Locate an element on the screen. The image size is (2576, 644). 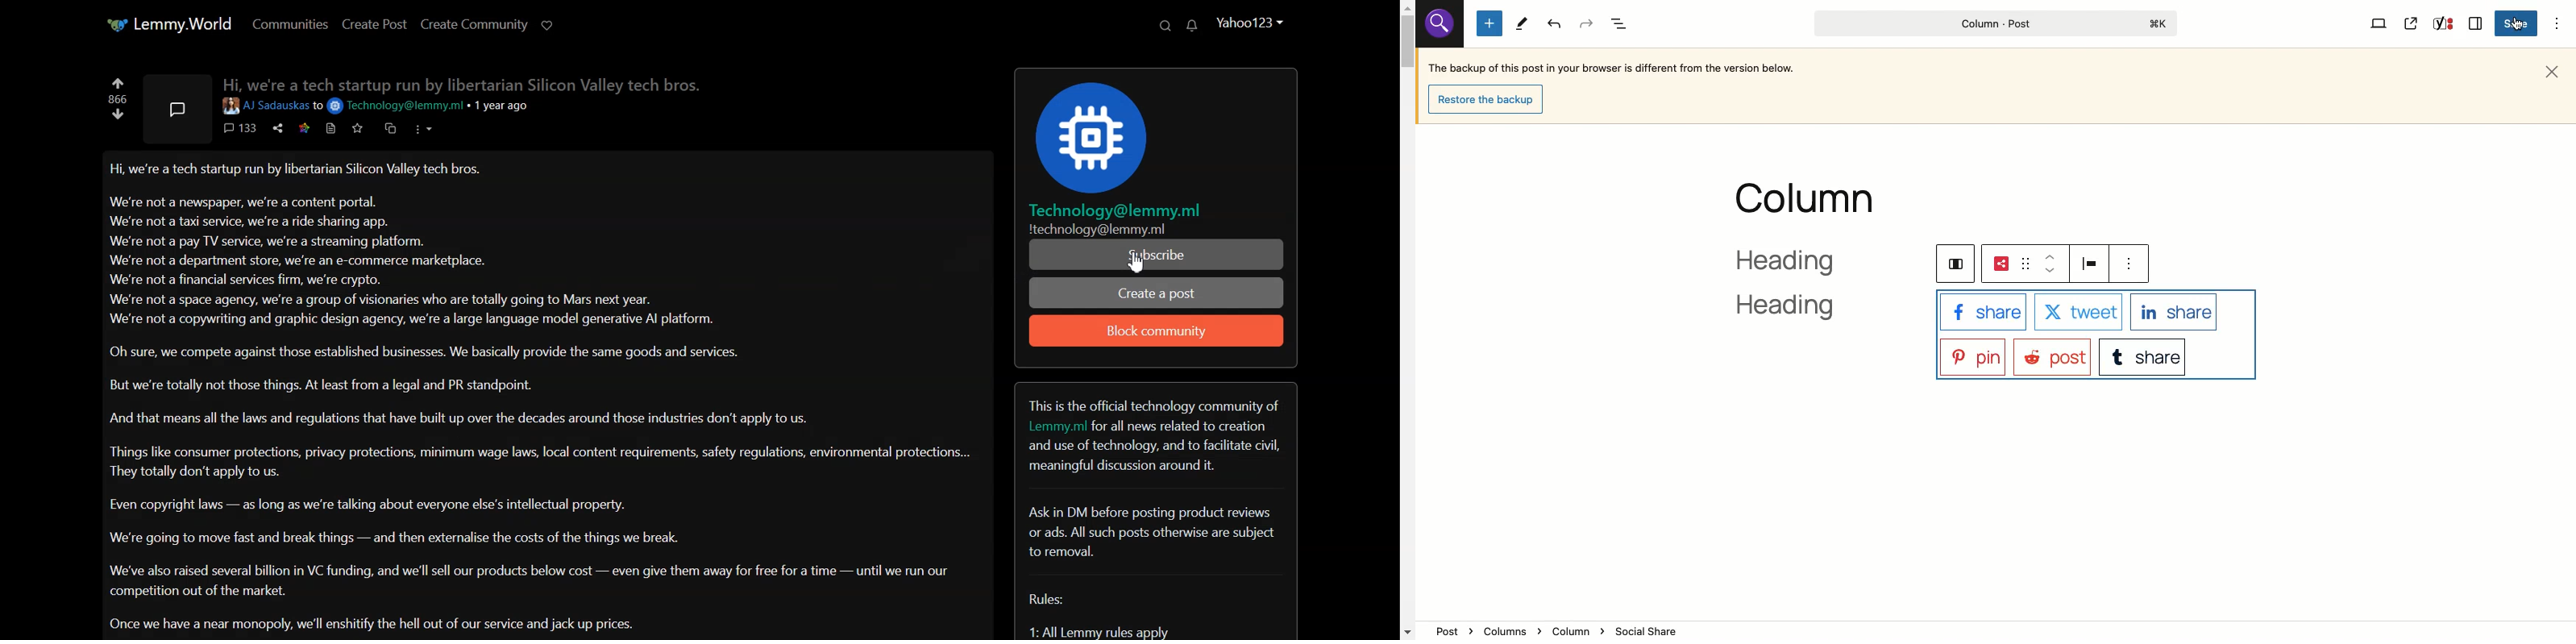
Redo is located at coordinates (1587, 24).